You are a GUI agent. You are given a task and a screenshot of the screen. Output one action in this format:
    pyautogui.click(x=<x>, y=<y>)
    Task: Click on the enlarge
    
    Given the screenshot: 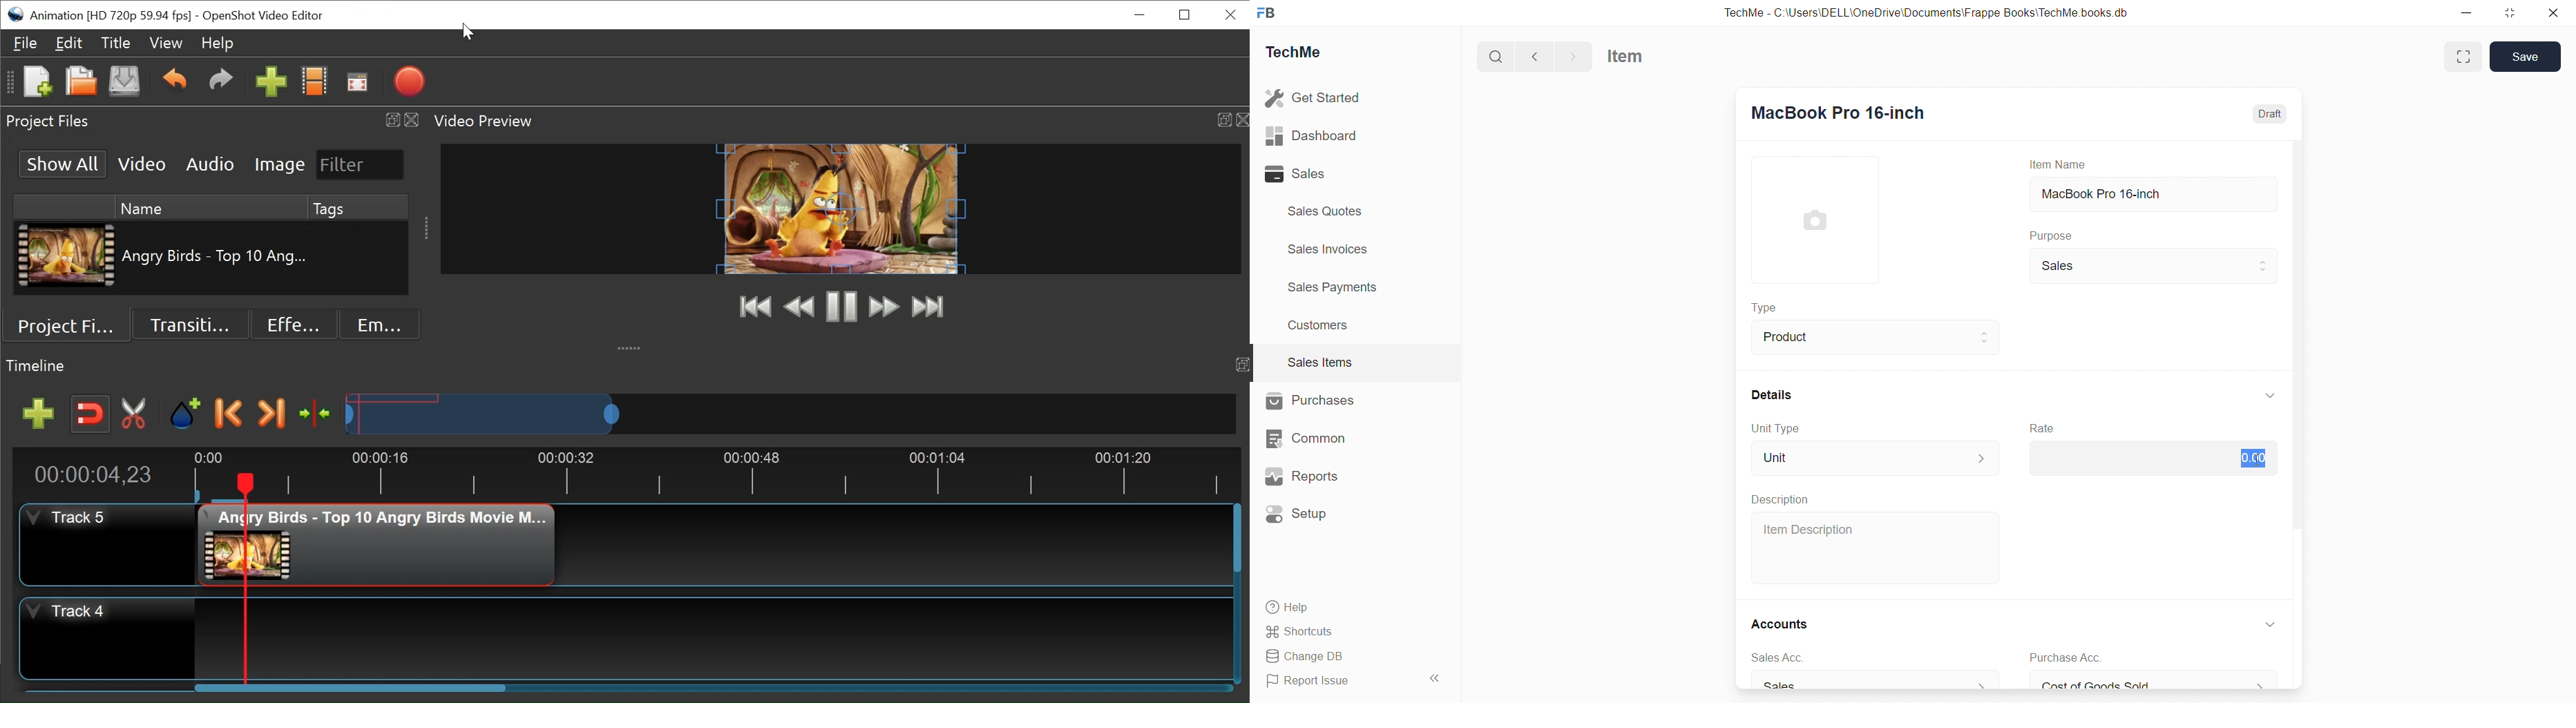 What is the action you would take?
    pyautogui.click(x=2464, y=57)
    